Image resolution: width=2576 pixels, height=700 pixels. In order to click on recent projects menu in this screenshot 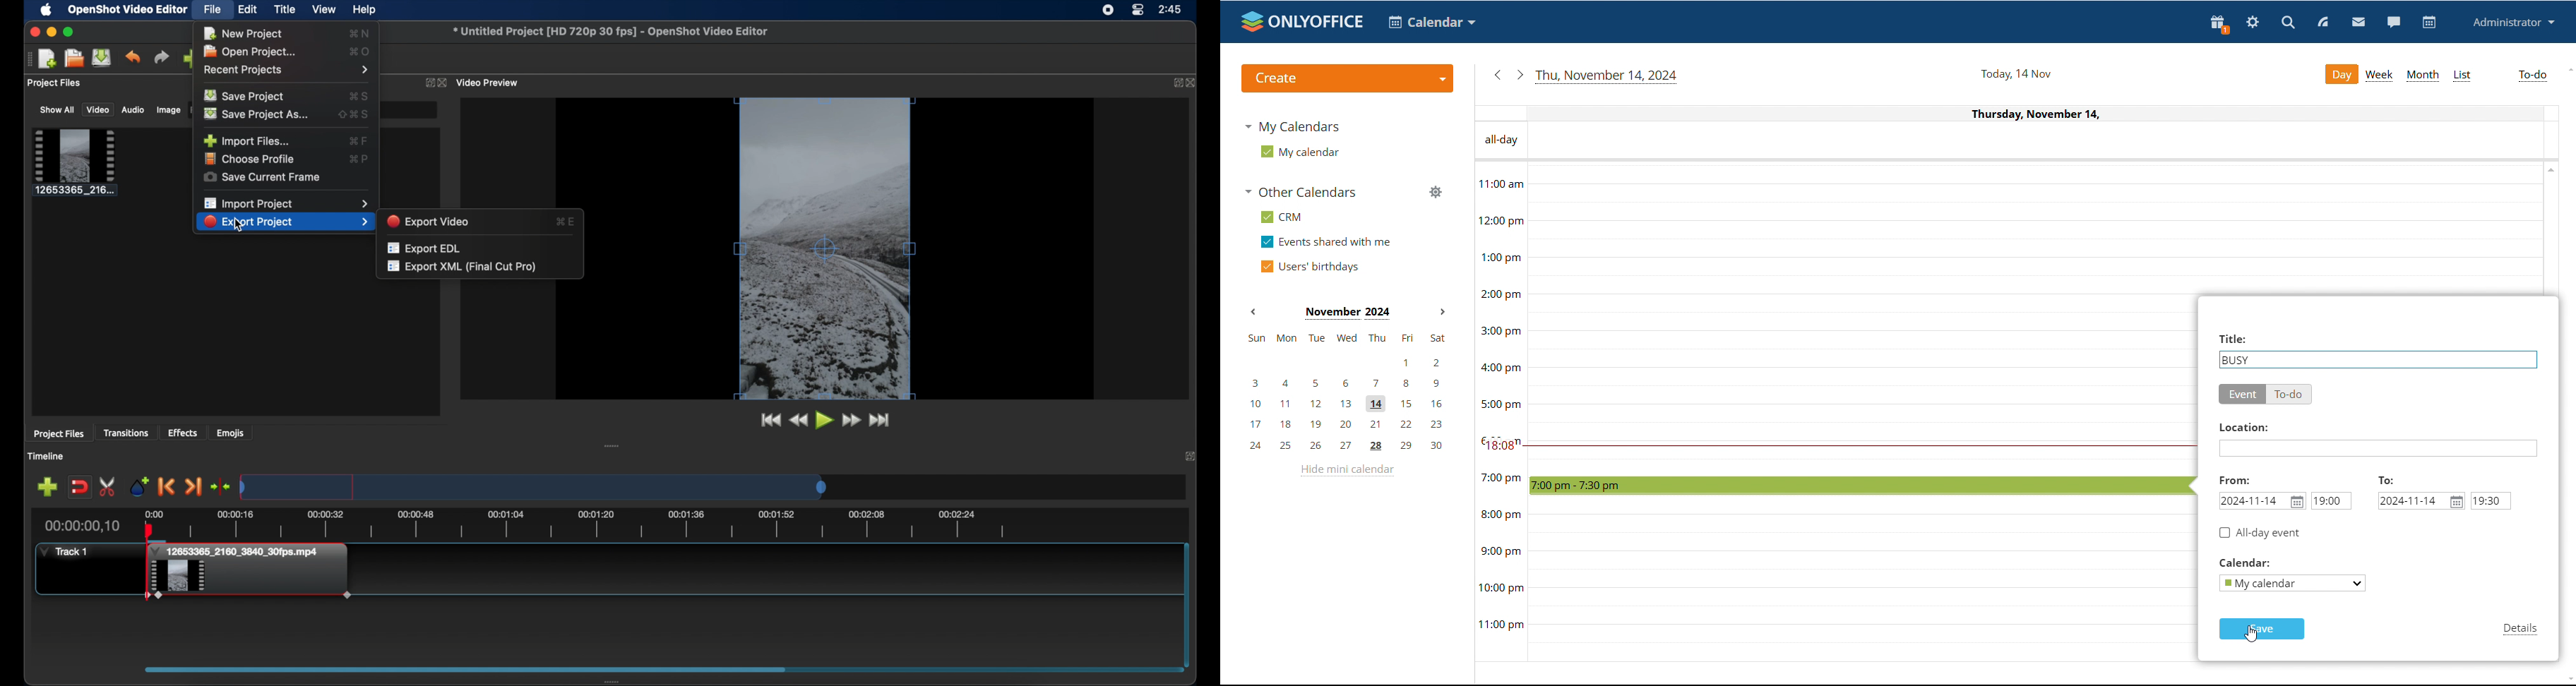, I will do `click(288, 71)`.